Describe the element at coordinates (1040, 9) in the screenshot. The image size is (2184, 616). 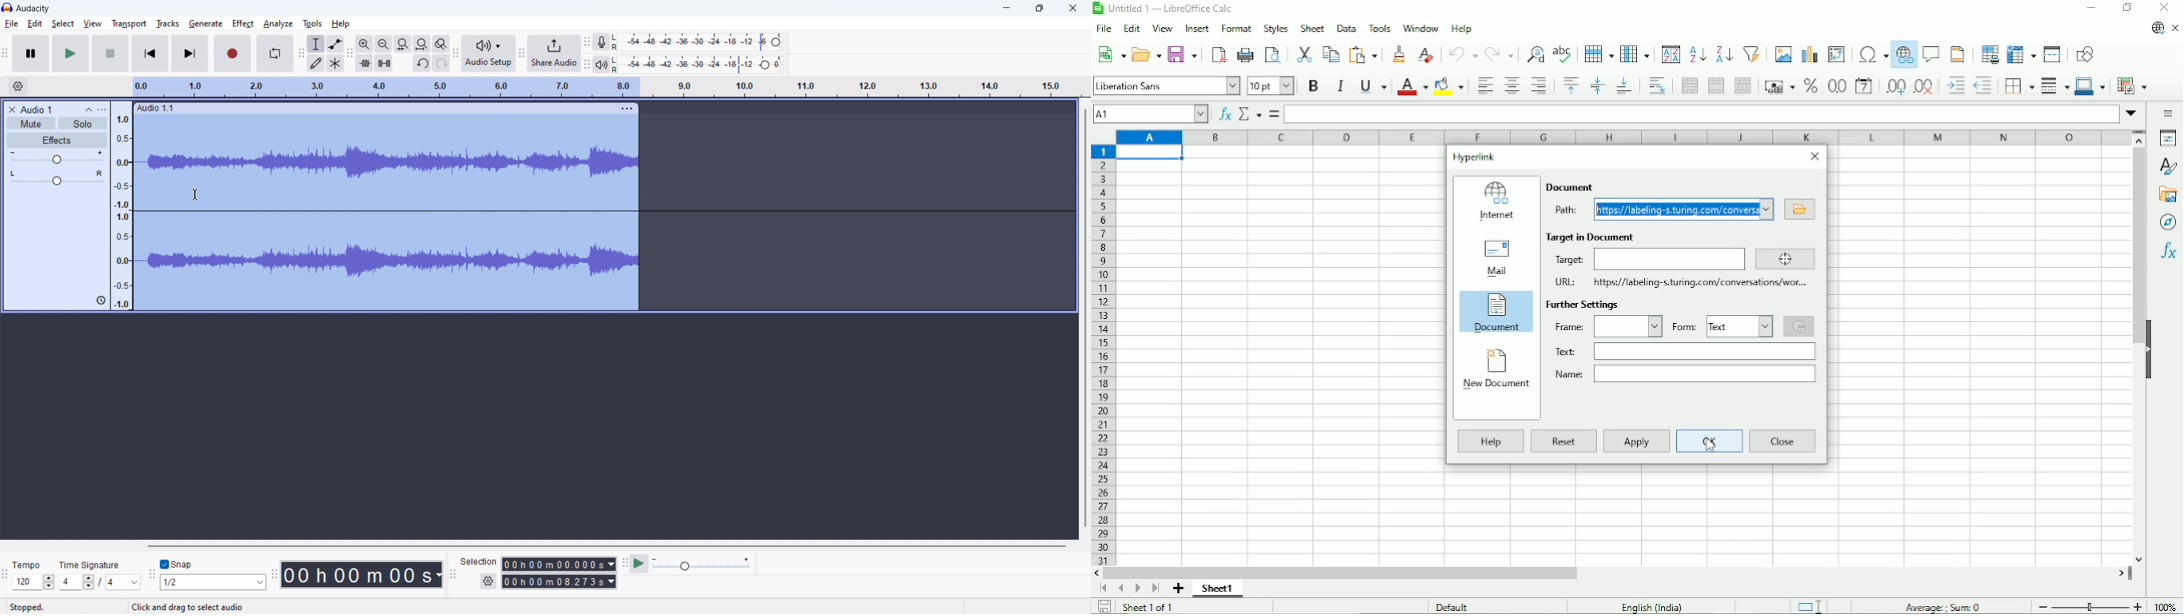
I see `maximize` at that location.